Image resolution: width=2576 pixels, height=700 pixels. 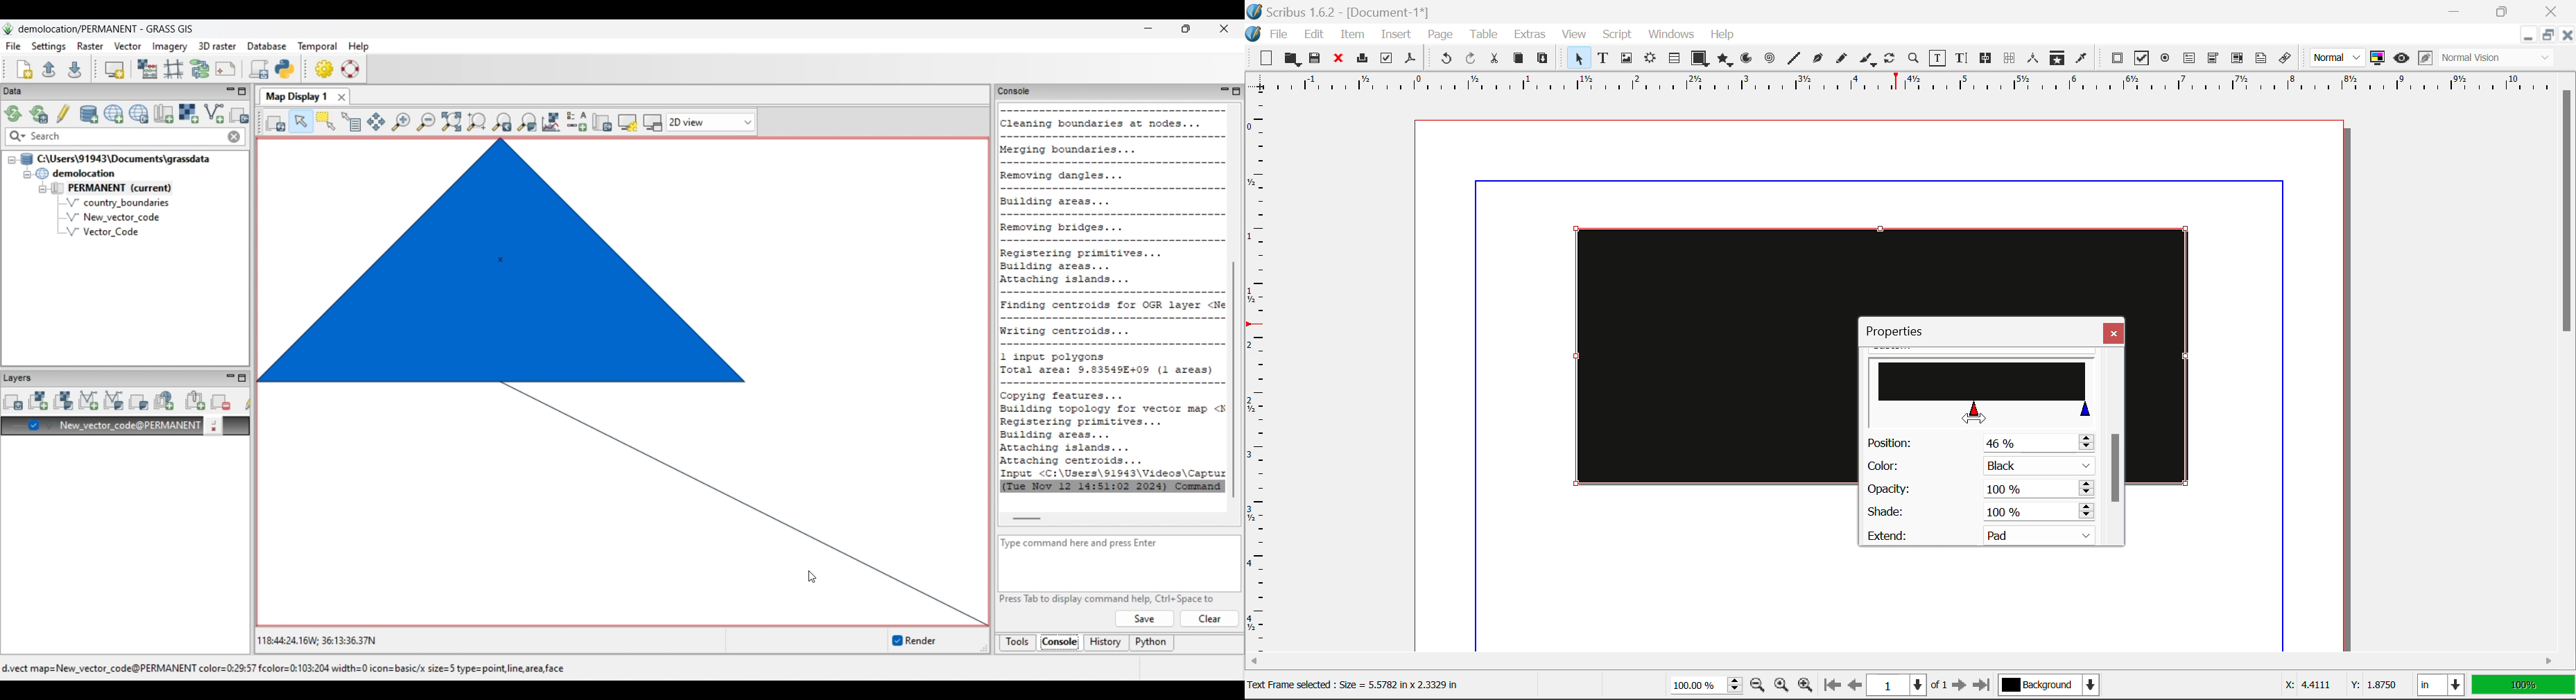 What do you see at coordinates (1722, 35) in the screenshot?
I see `Help` at bounding box center [1722, 35].